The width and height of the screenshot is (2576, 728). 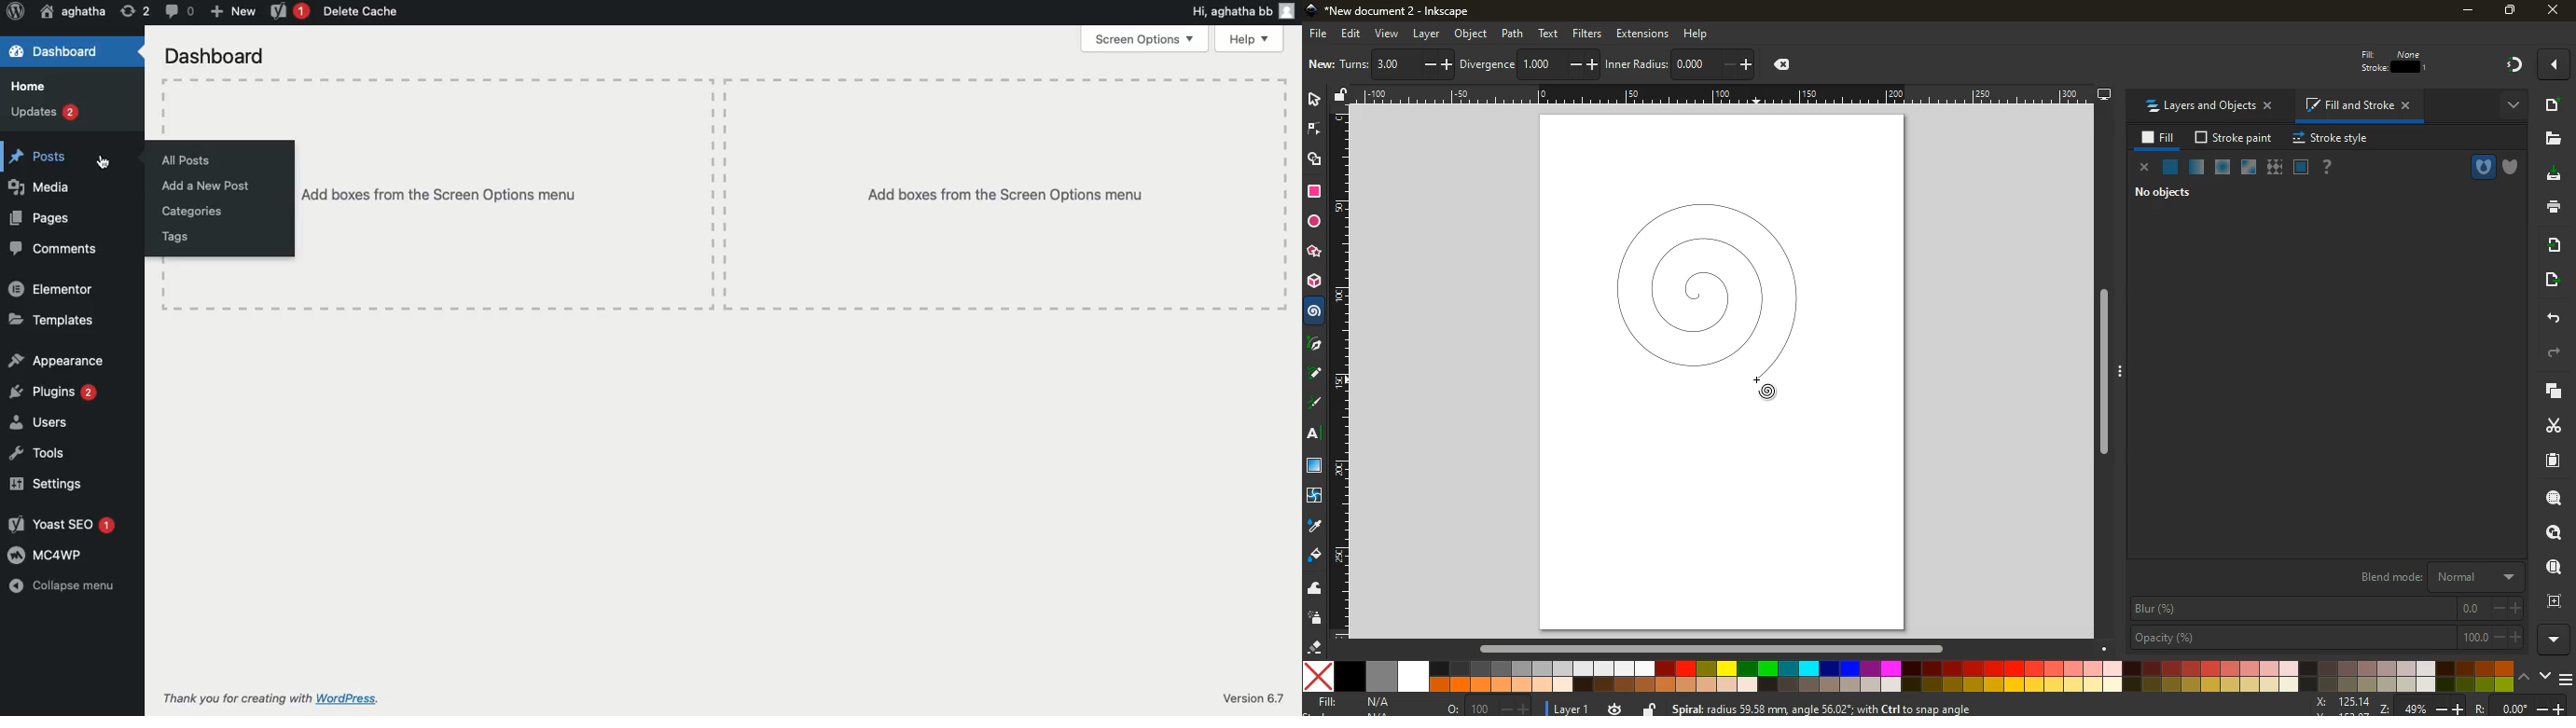 I want to click on Users, so click(x=38, y=421).